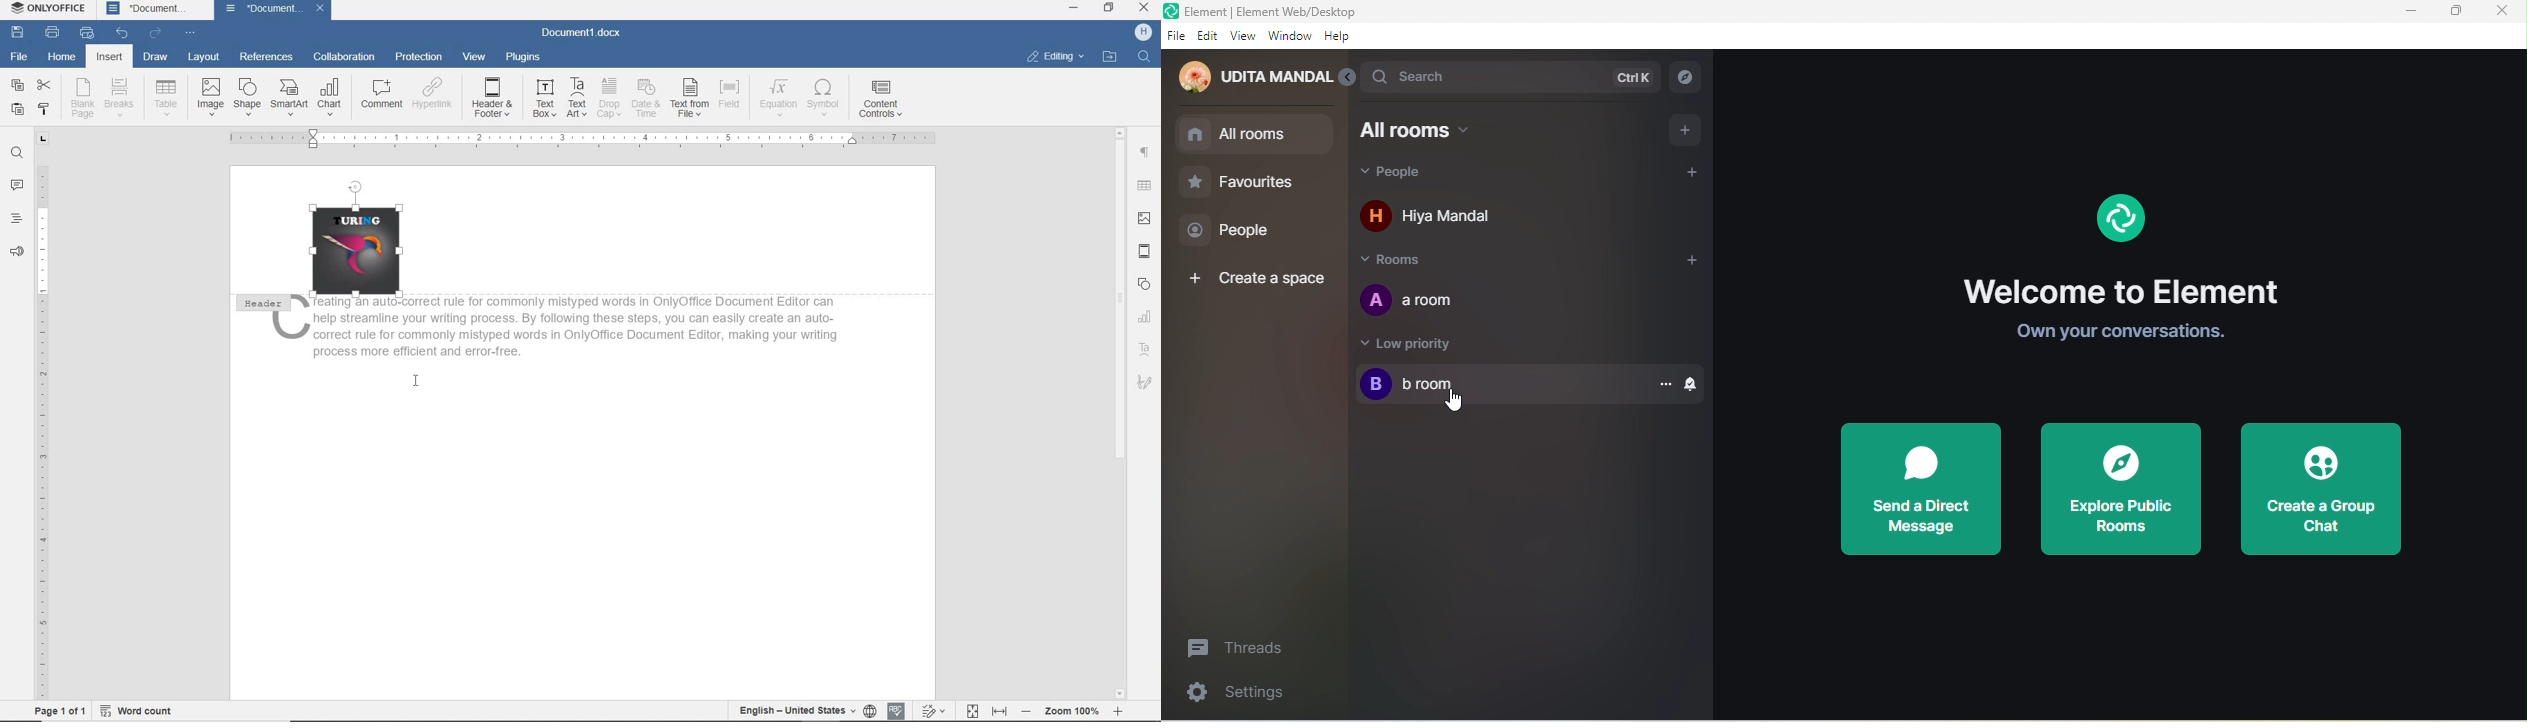  Describe the element at coordinates (187, 32) in the screenshot. I see `CUSTOMIZE QUICK ACCESS TOOLBAR` at that location.